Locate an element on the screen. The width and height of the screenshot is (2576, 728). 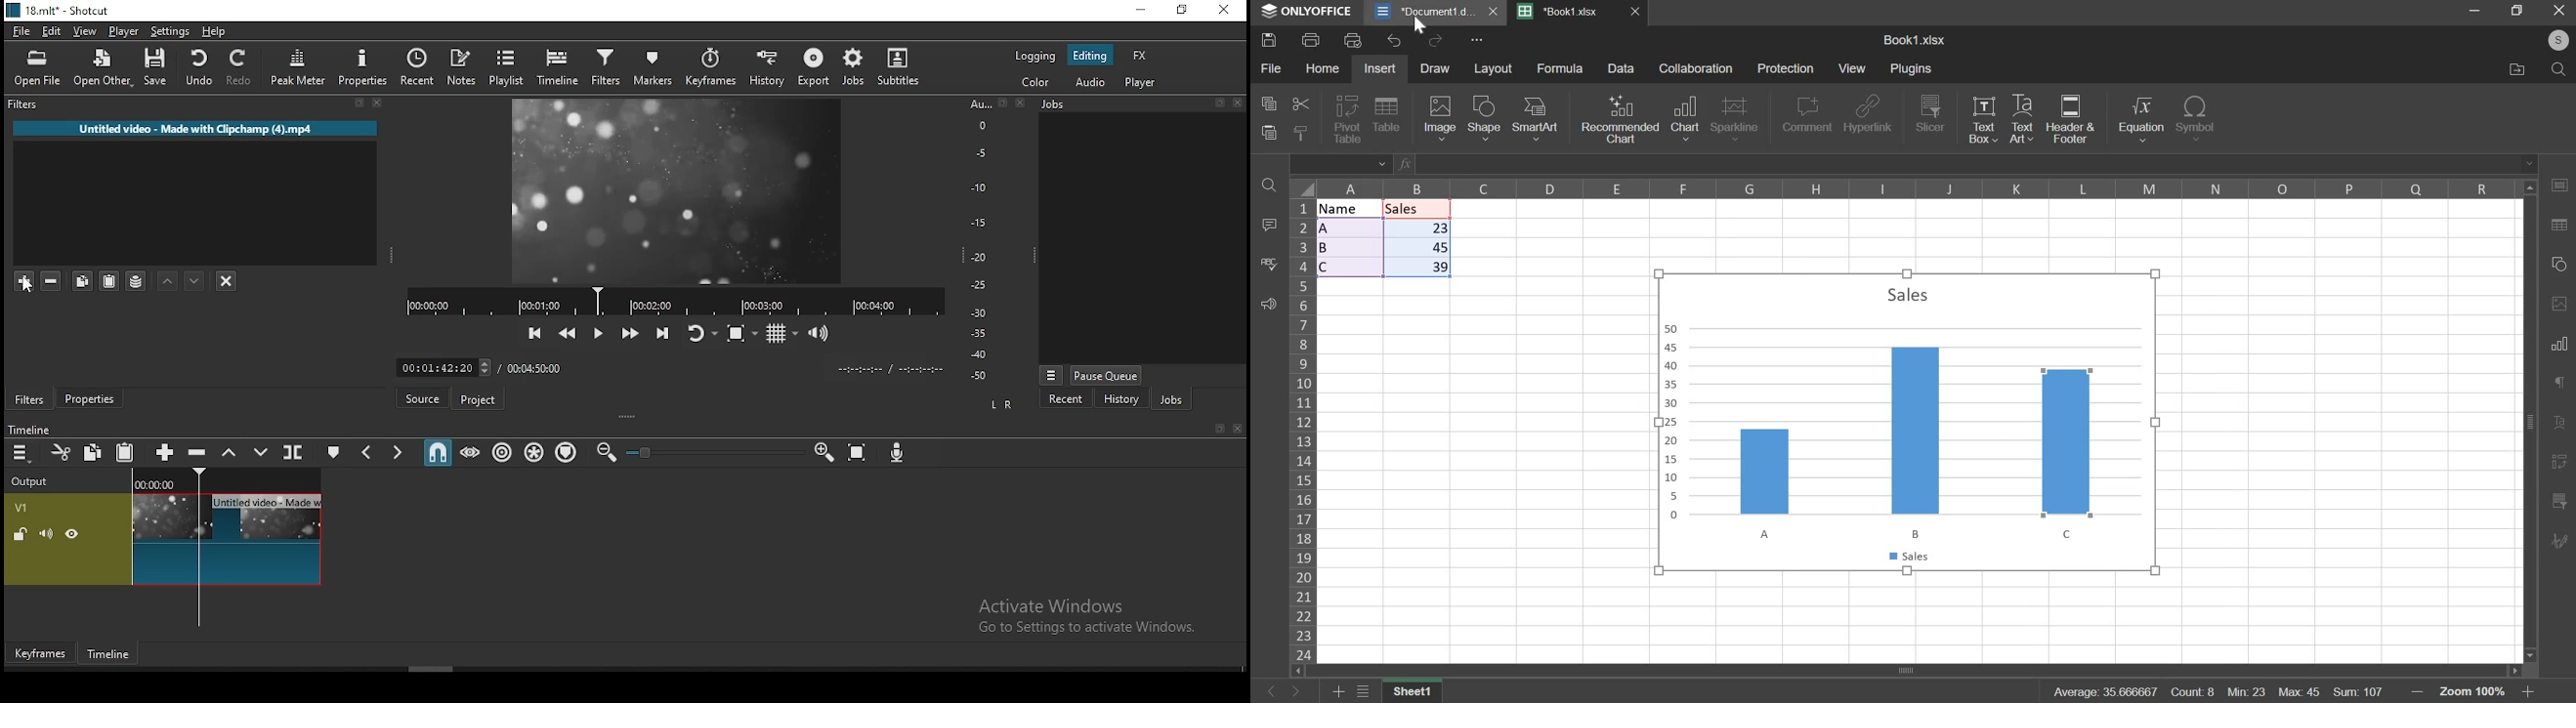
play quickly forwards is located at coordinates (632, 332).